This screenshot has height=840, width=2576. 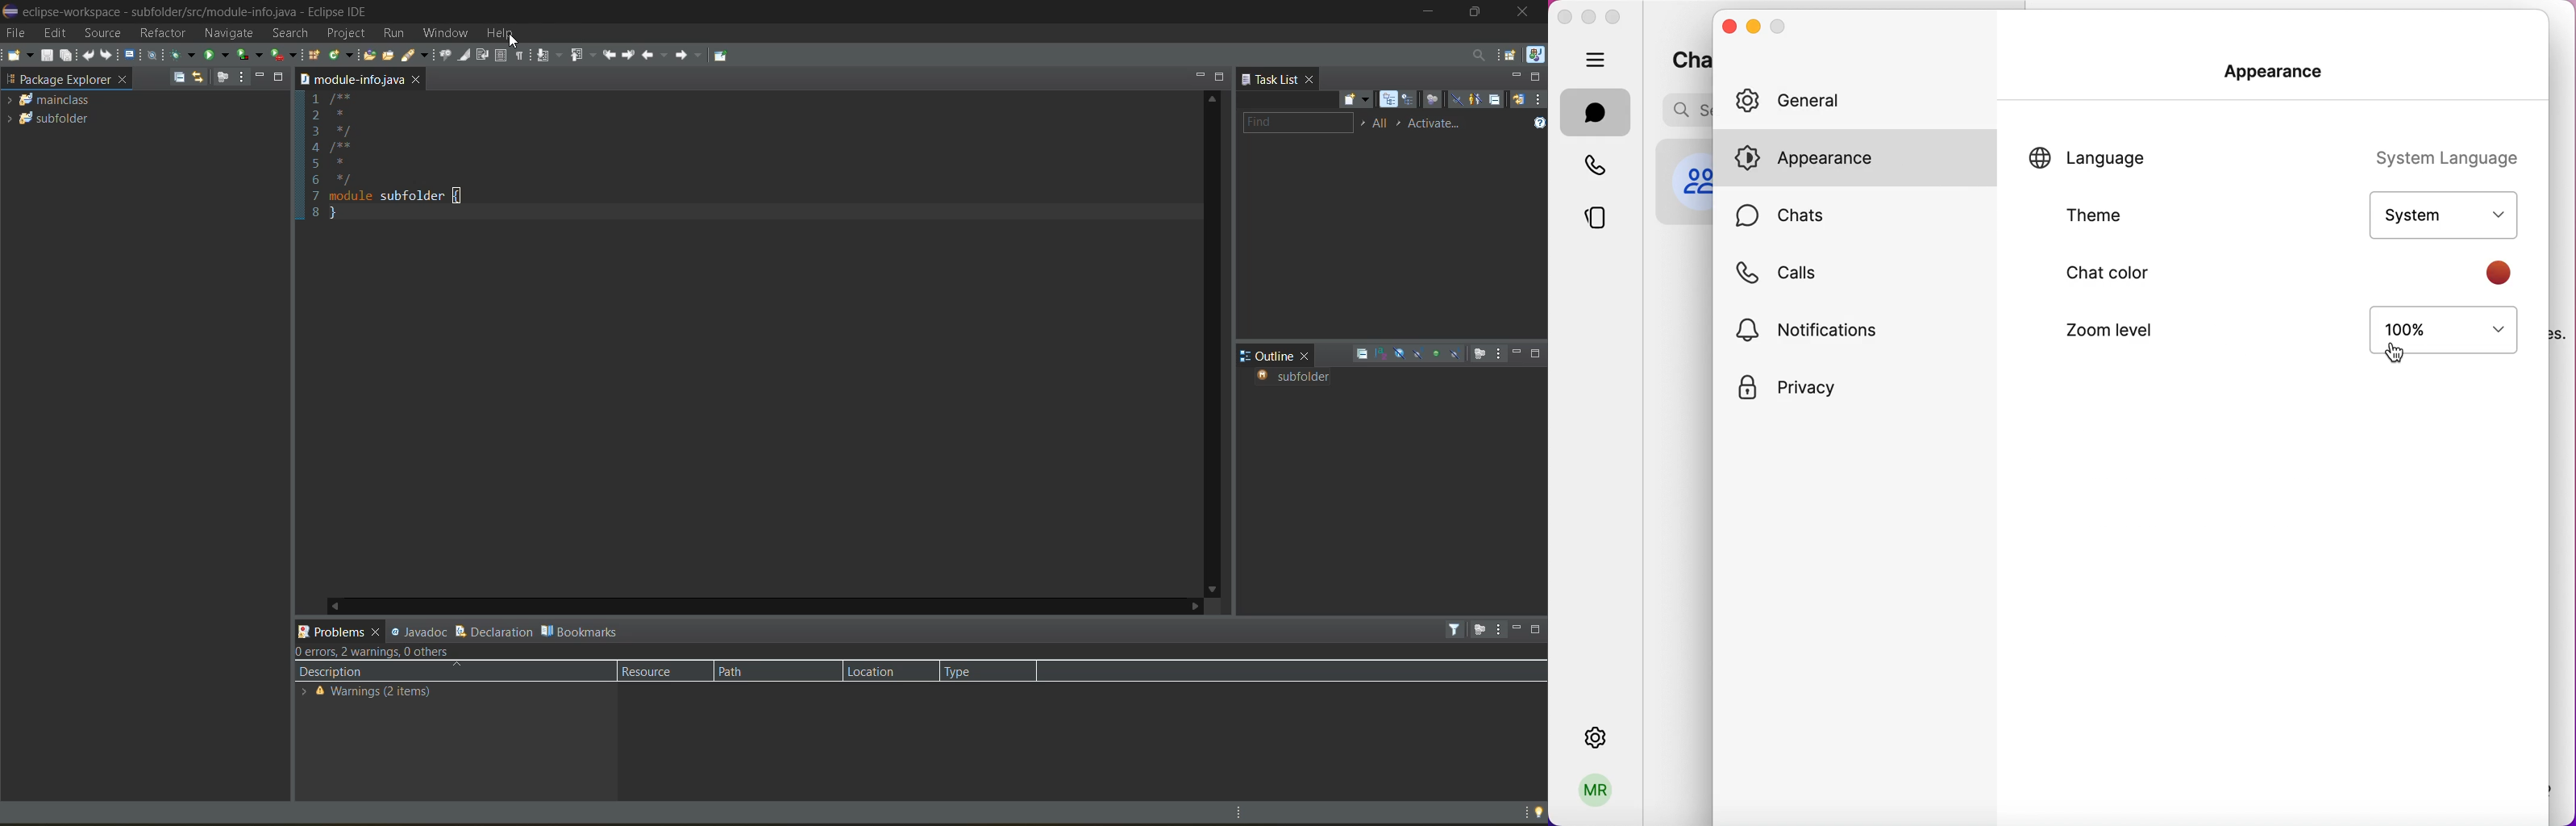 I want to click on system, so click(x=2436, y=215).